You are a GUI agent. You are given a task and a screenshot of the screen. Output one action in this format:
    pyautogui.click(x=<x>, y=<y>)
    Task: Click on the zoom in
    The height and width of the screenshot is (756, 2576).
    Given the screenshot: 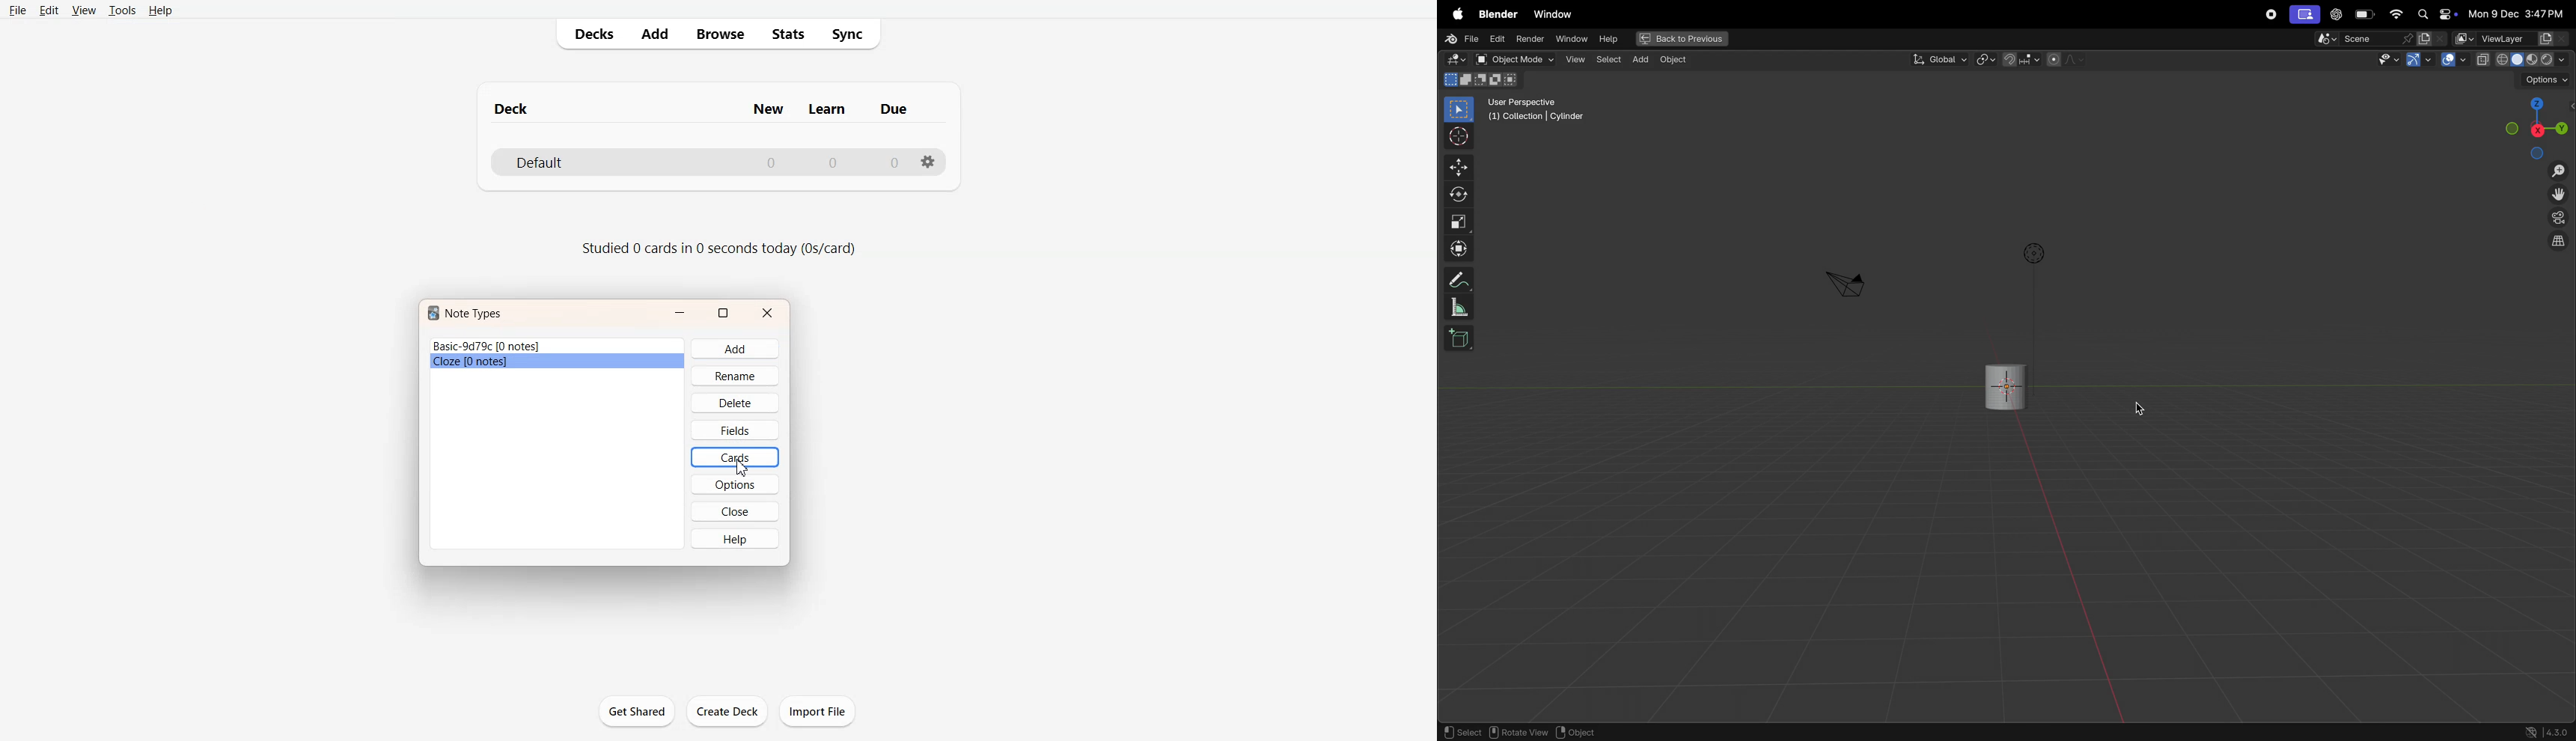 What is the action you would take?
    pyautogui.click(x=2558, y=171)
    